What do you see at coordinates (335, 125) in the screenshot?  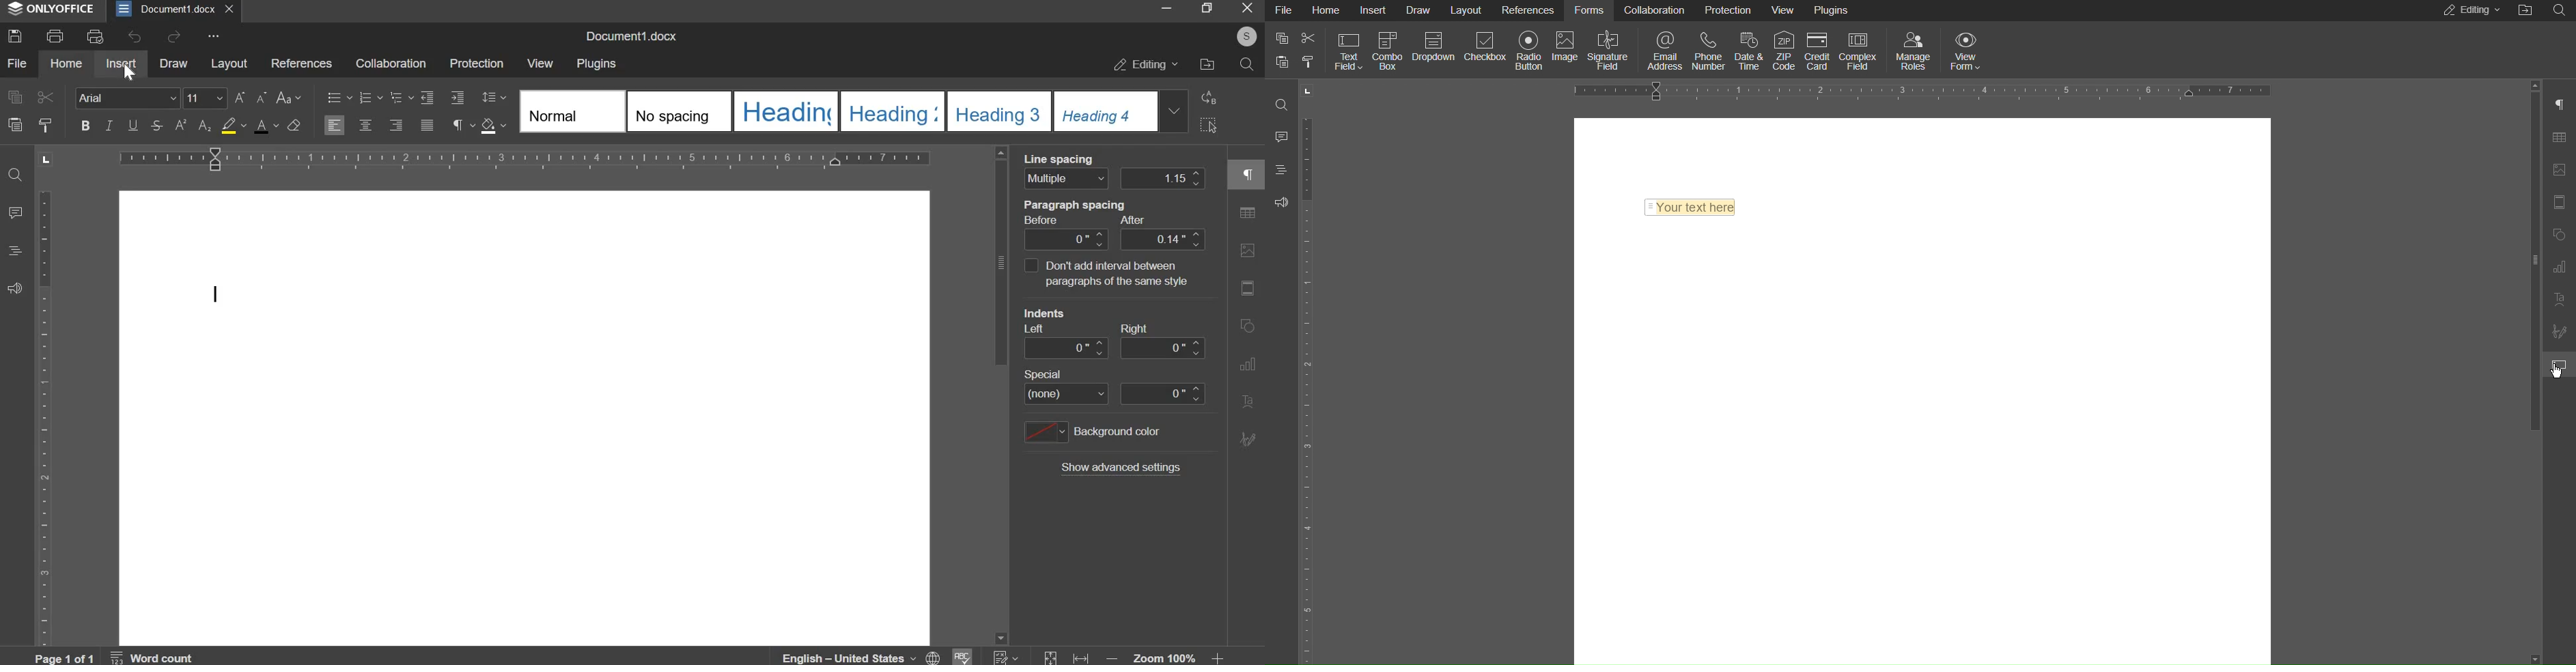 I see `align left` at bounding box center [335, 125].